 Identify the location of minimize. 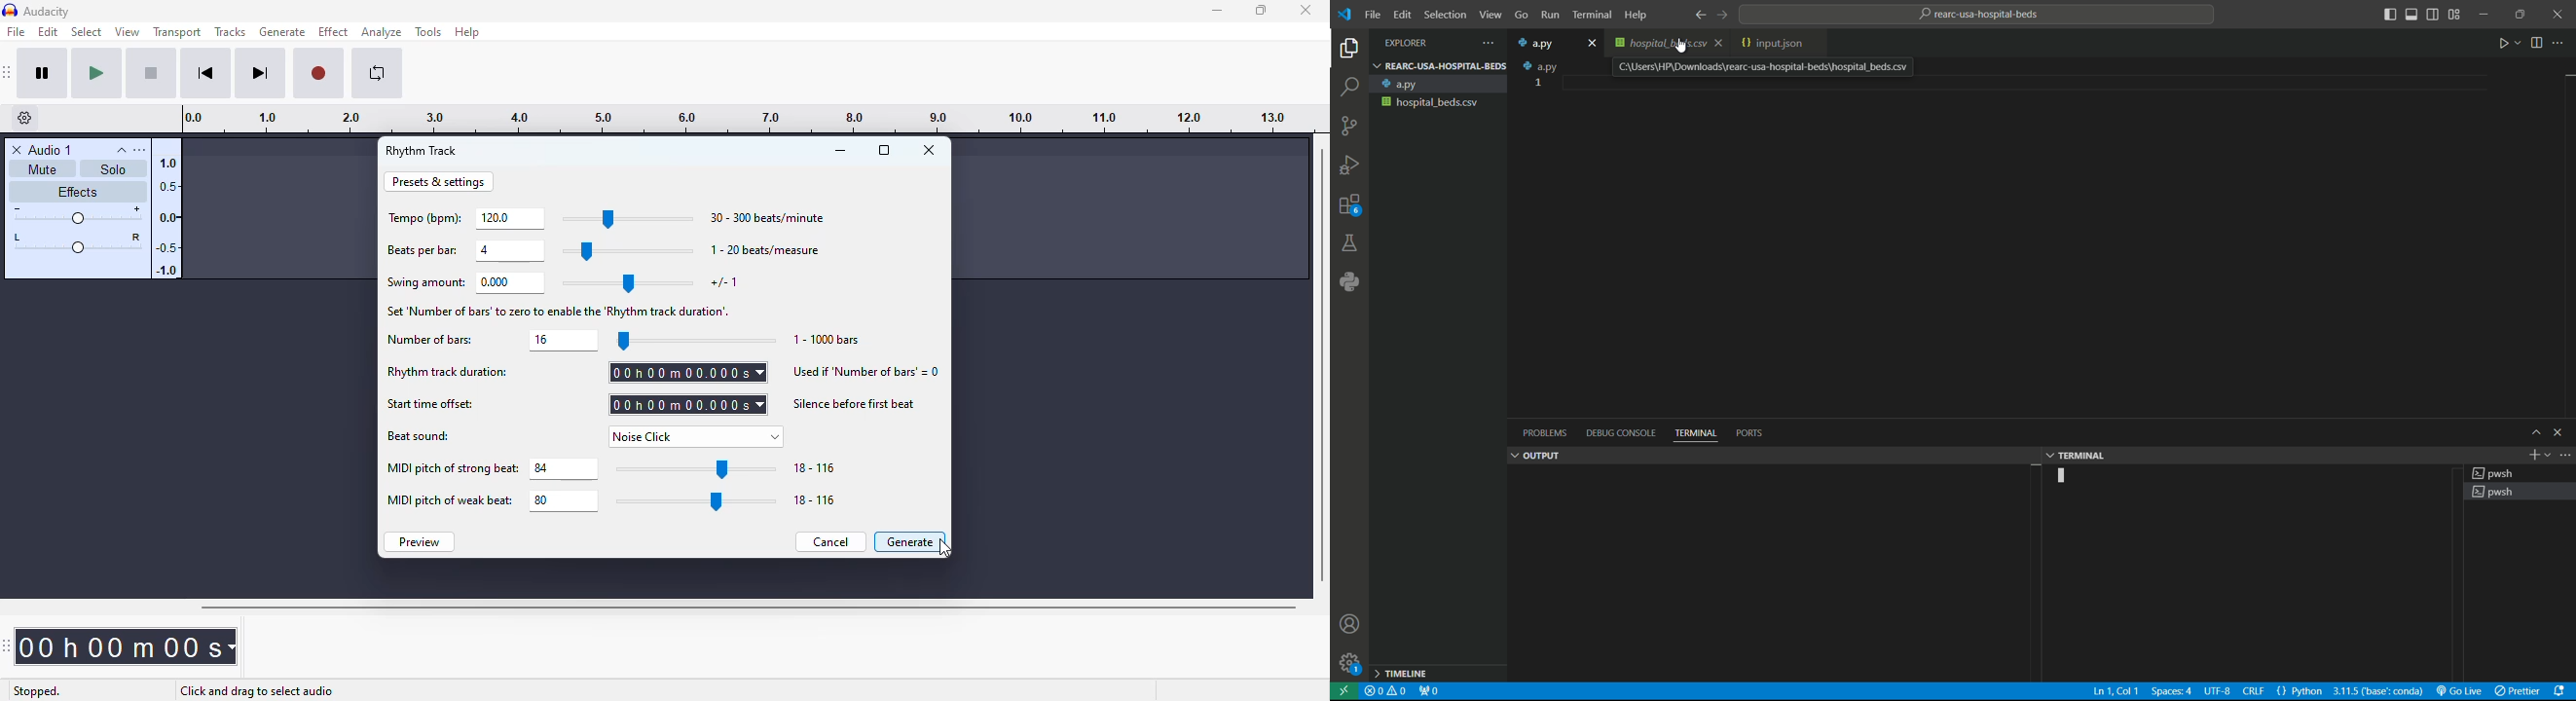
(1219, 11).